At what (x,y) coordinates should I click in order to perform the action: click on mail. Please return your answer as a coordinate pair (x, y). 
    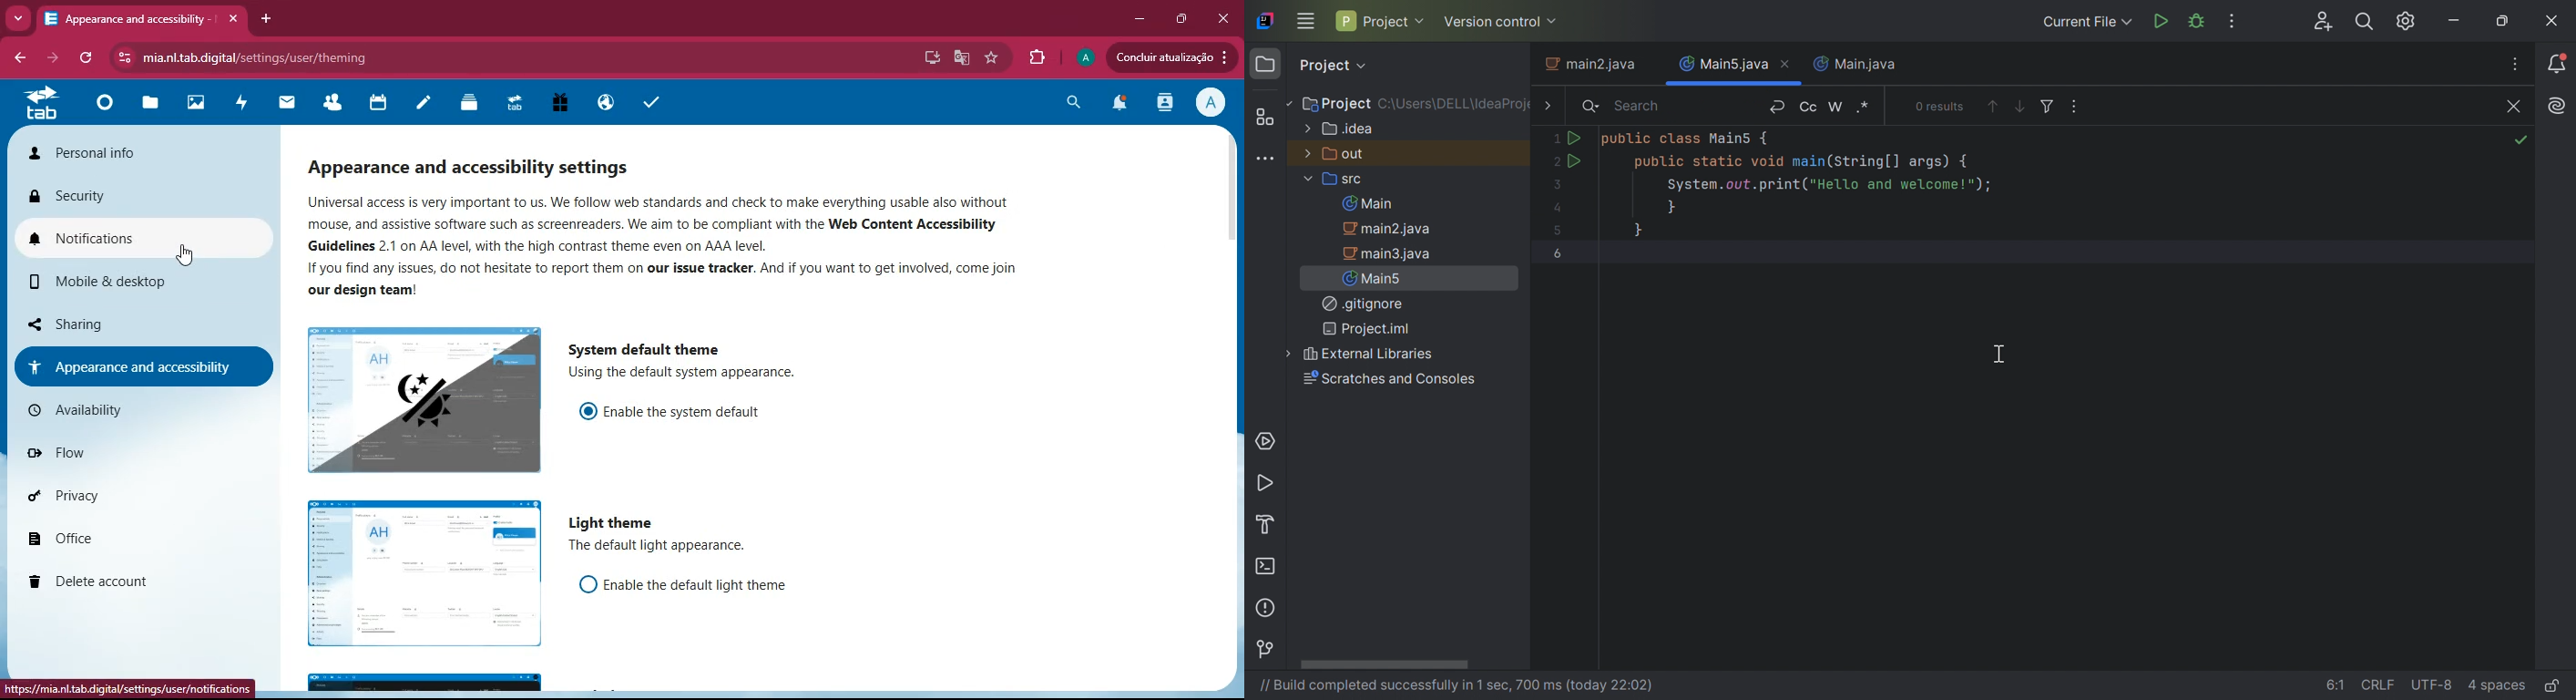
    Looking at the image, I should click on (291, 105).